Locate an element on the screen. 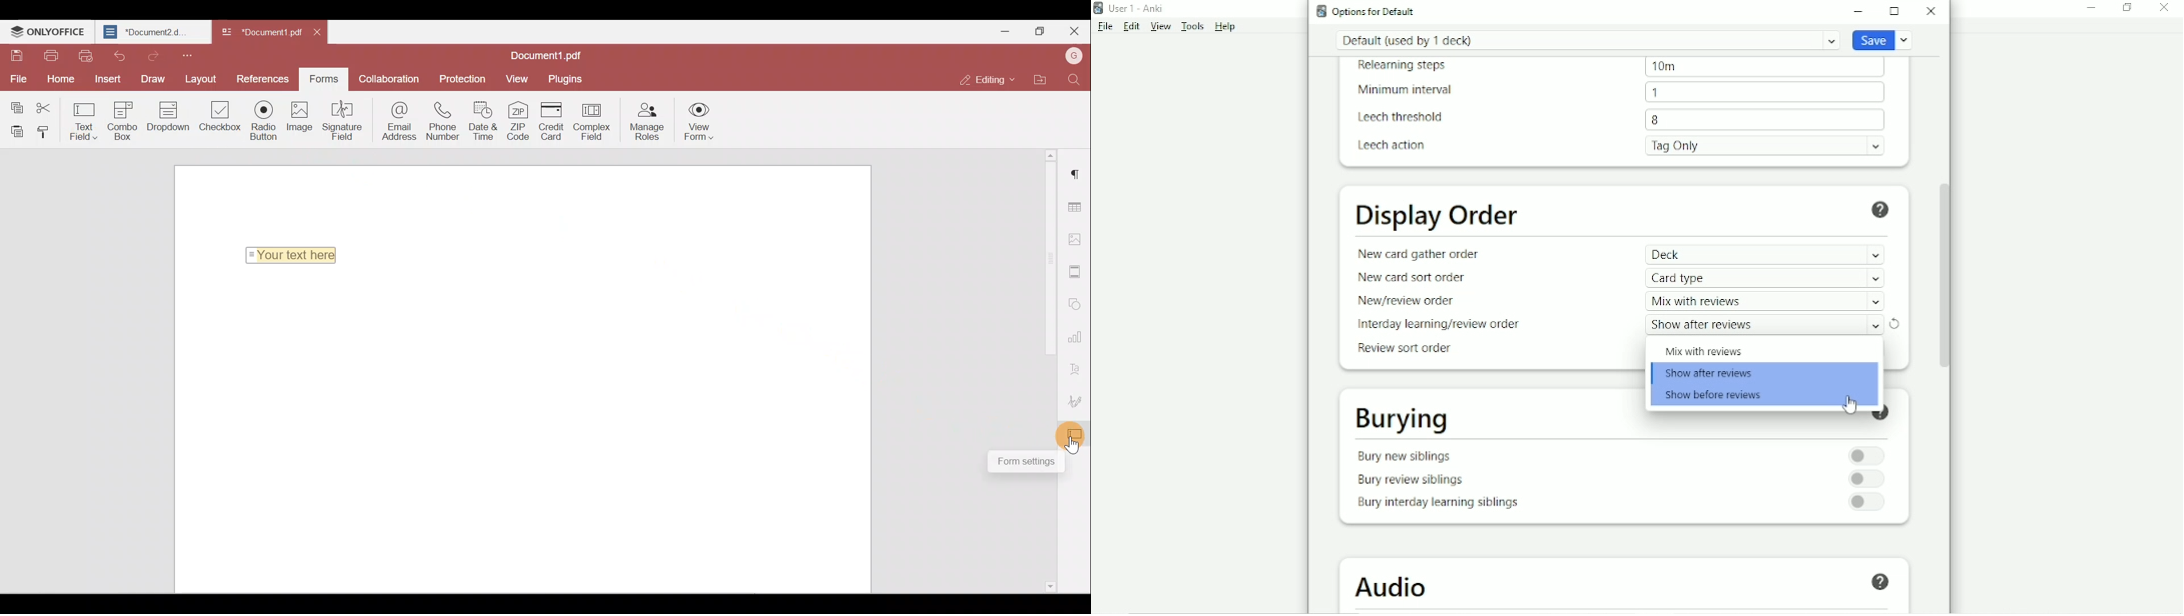 The image size is (2184, 616). Leech action is located at coordinates (1393, 146).